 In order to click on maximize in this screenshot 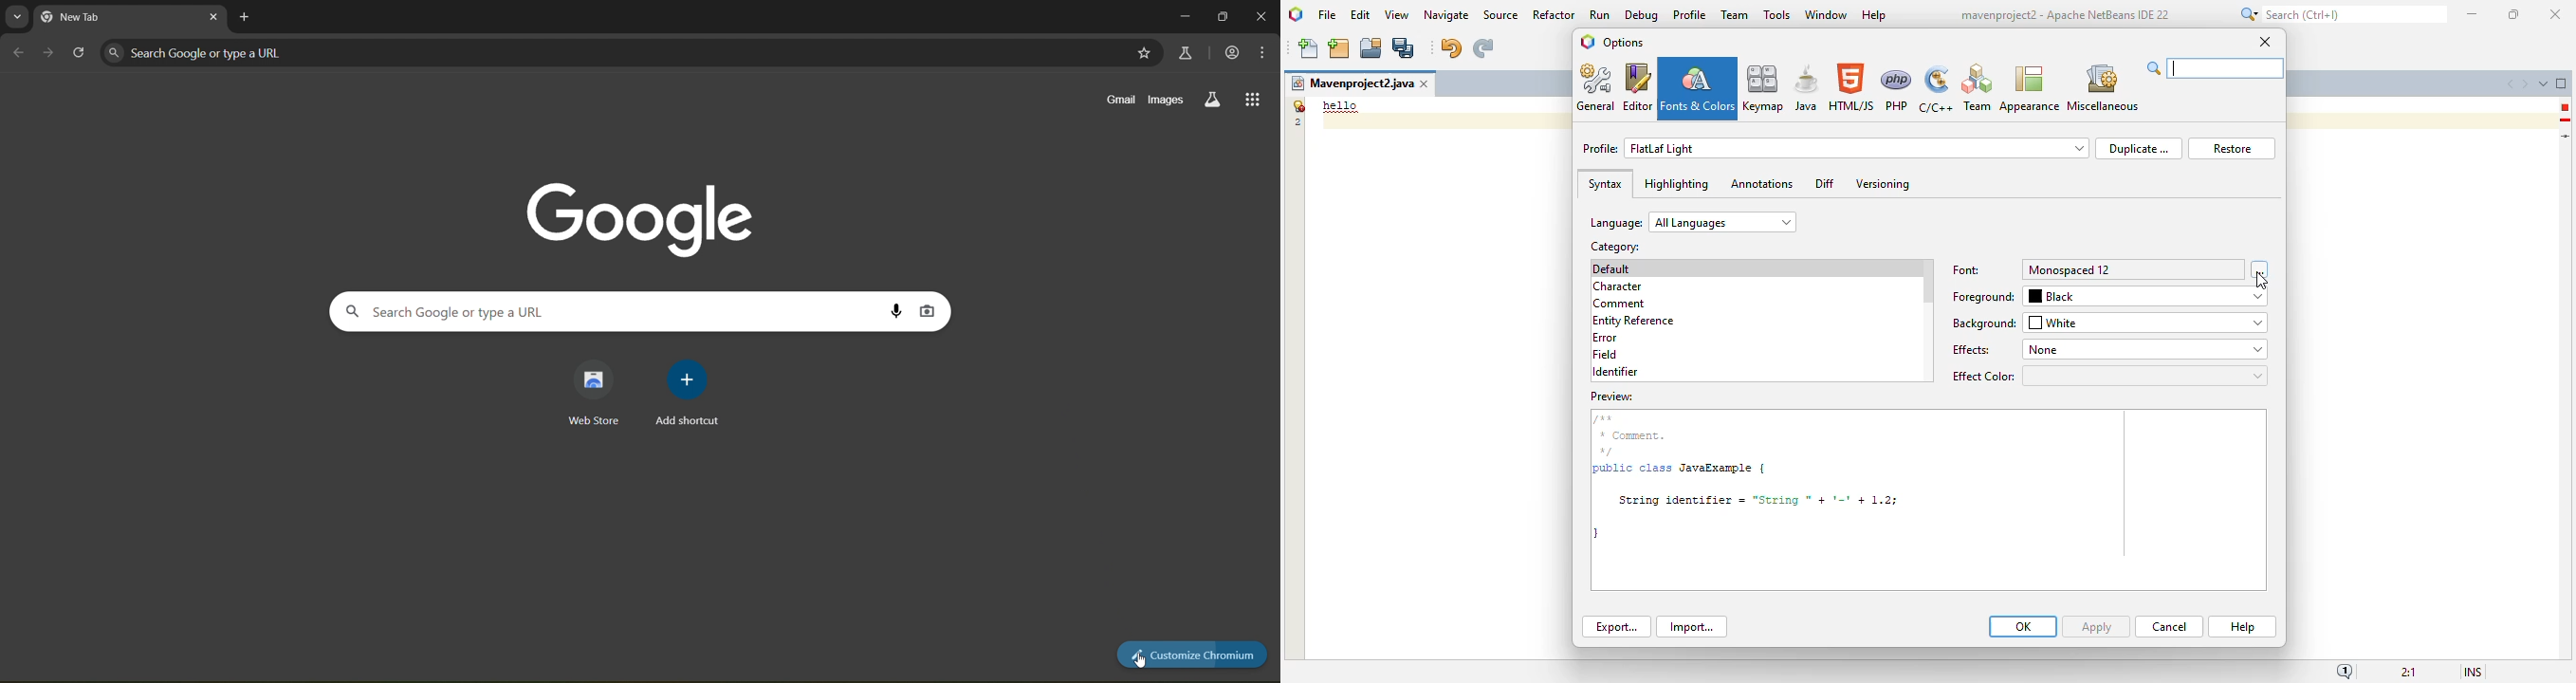, I will do `click(1222, 17)`.